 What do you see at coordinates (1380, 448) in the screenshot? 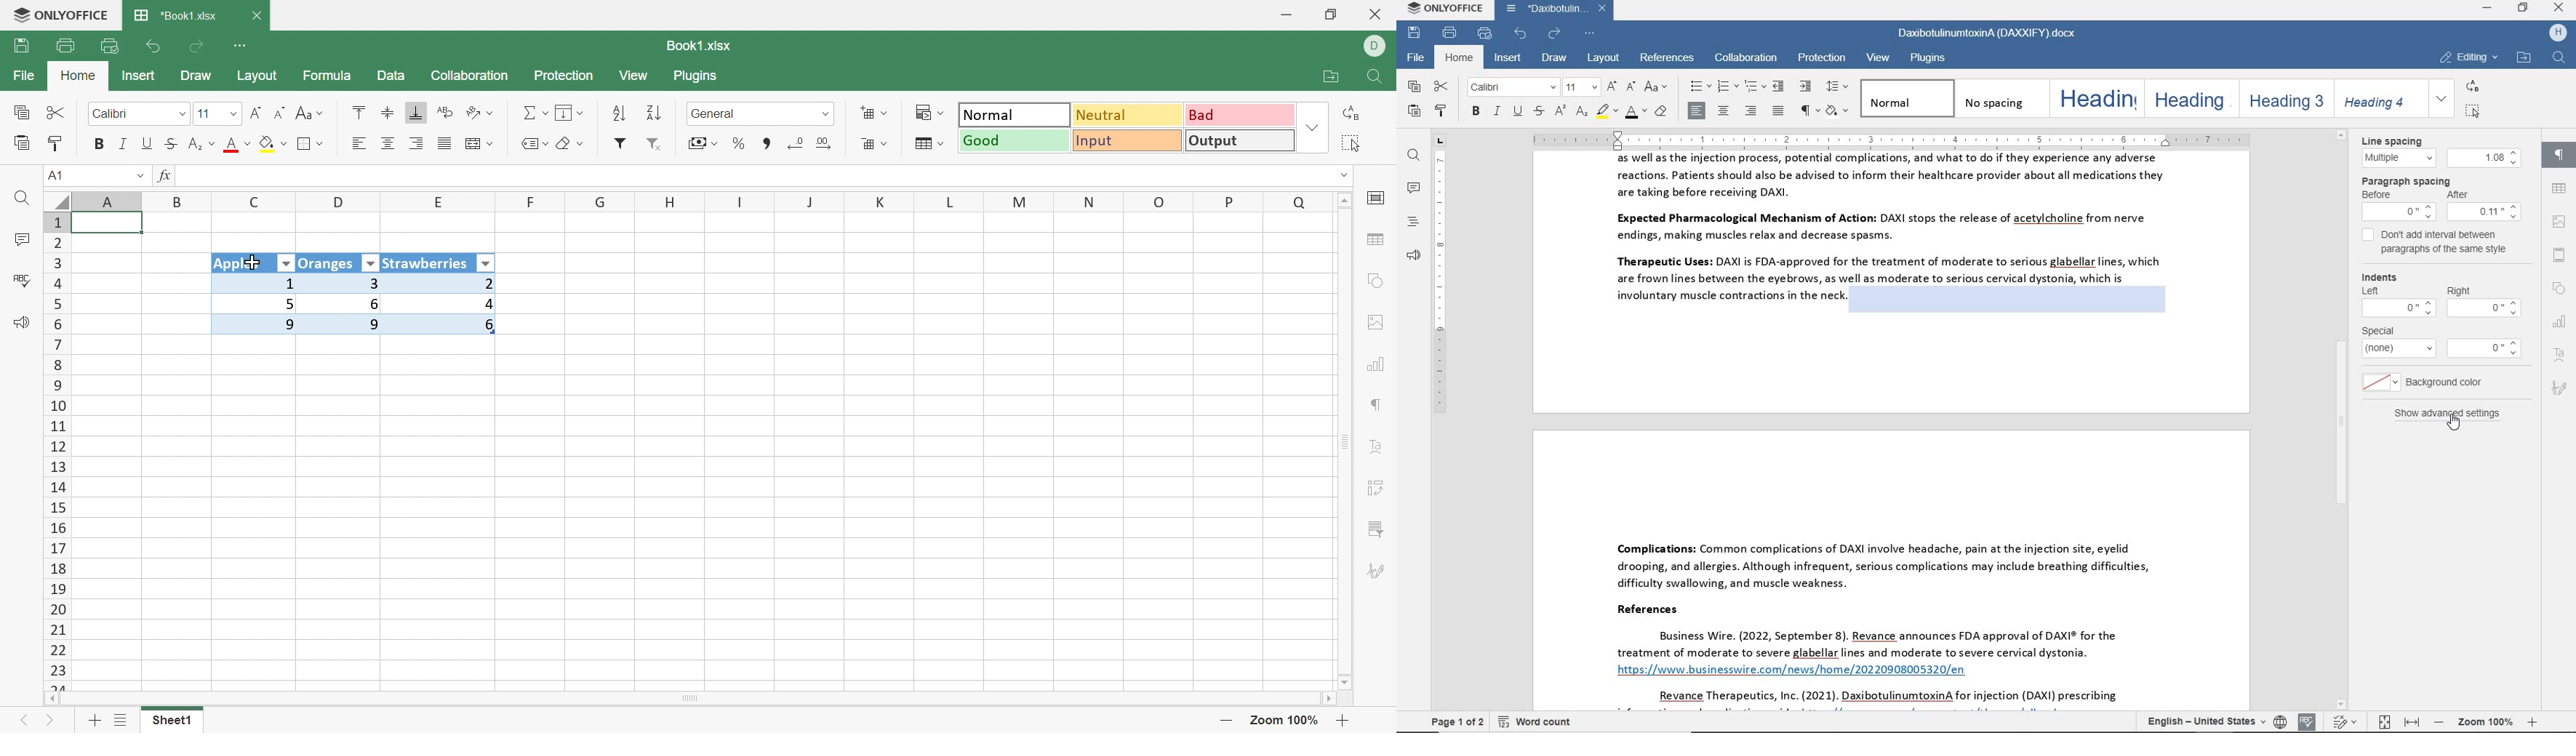
I see `Text Art settings` at bounding box center [1380, 448].